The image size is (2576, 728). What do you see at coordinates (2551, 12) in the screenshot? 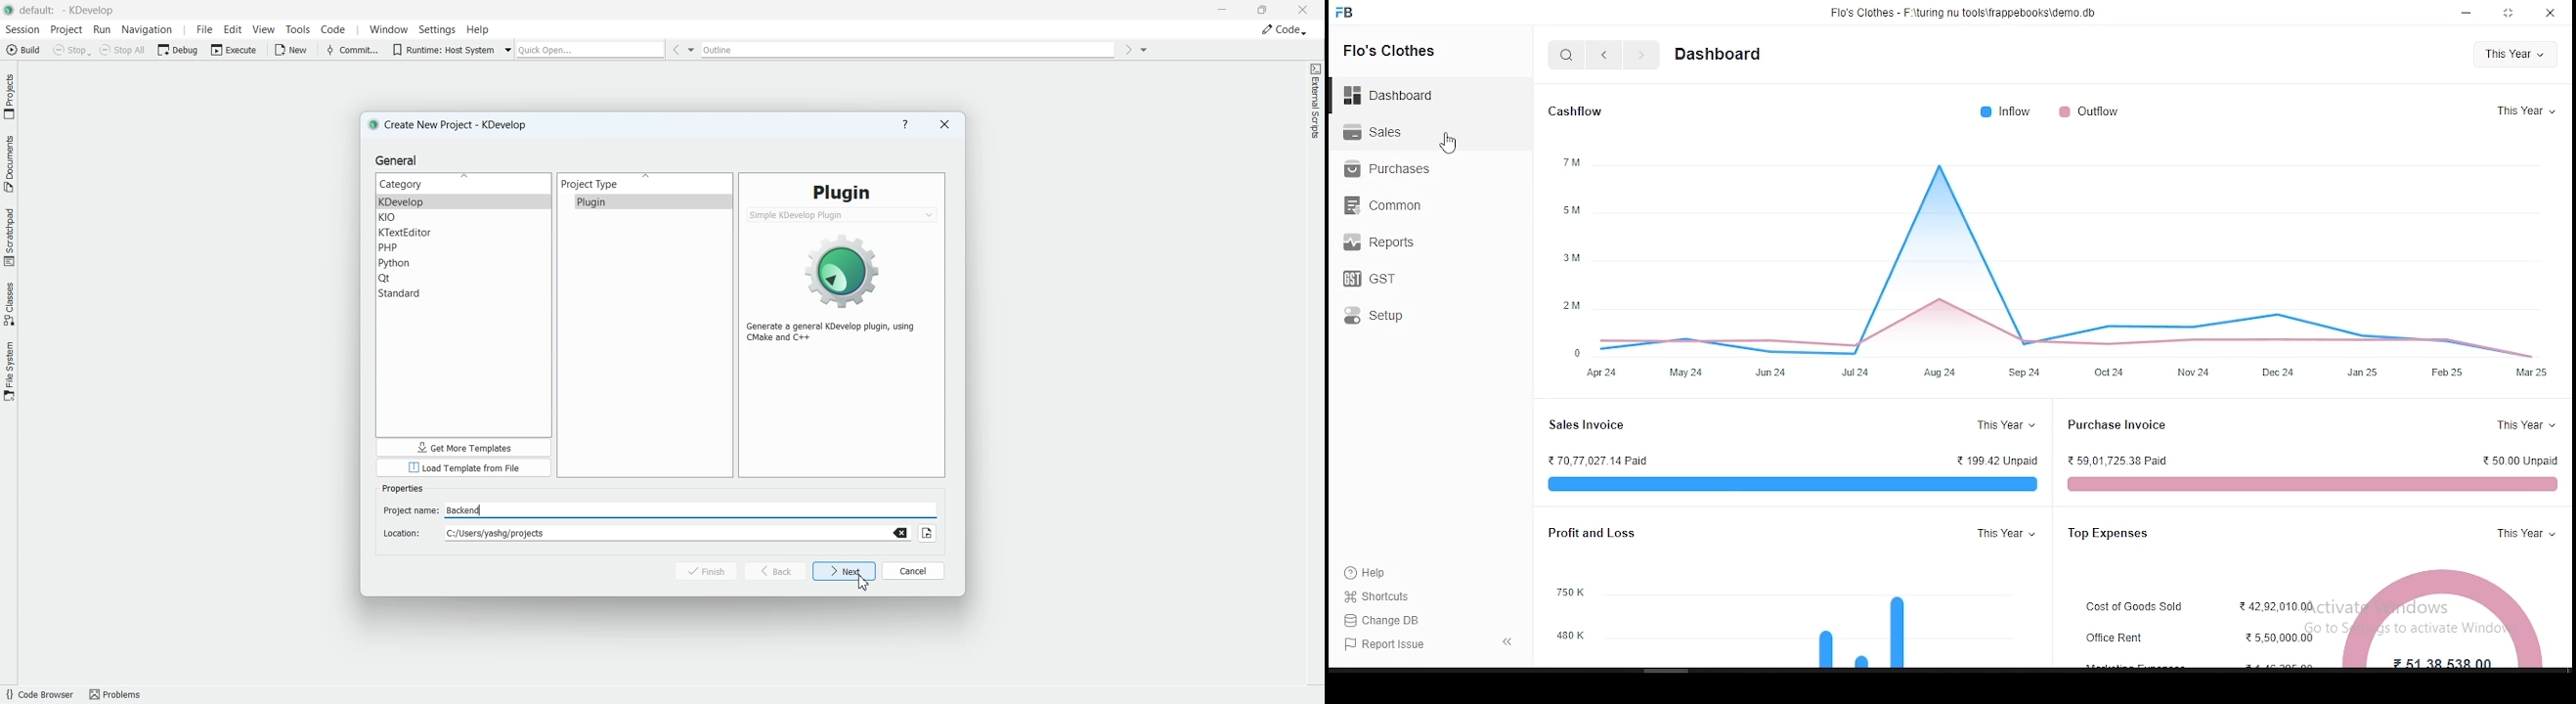
I see `close` at bounding box center [2551, 12].